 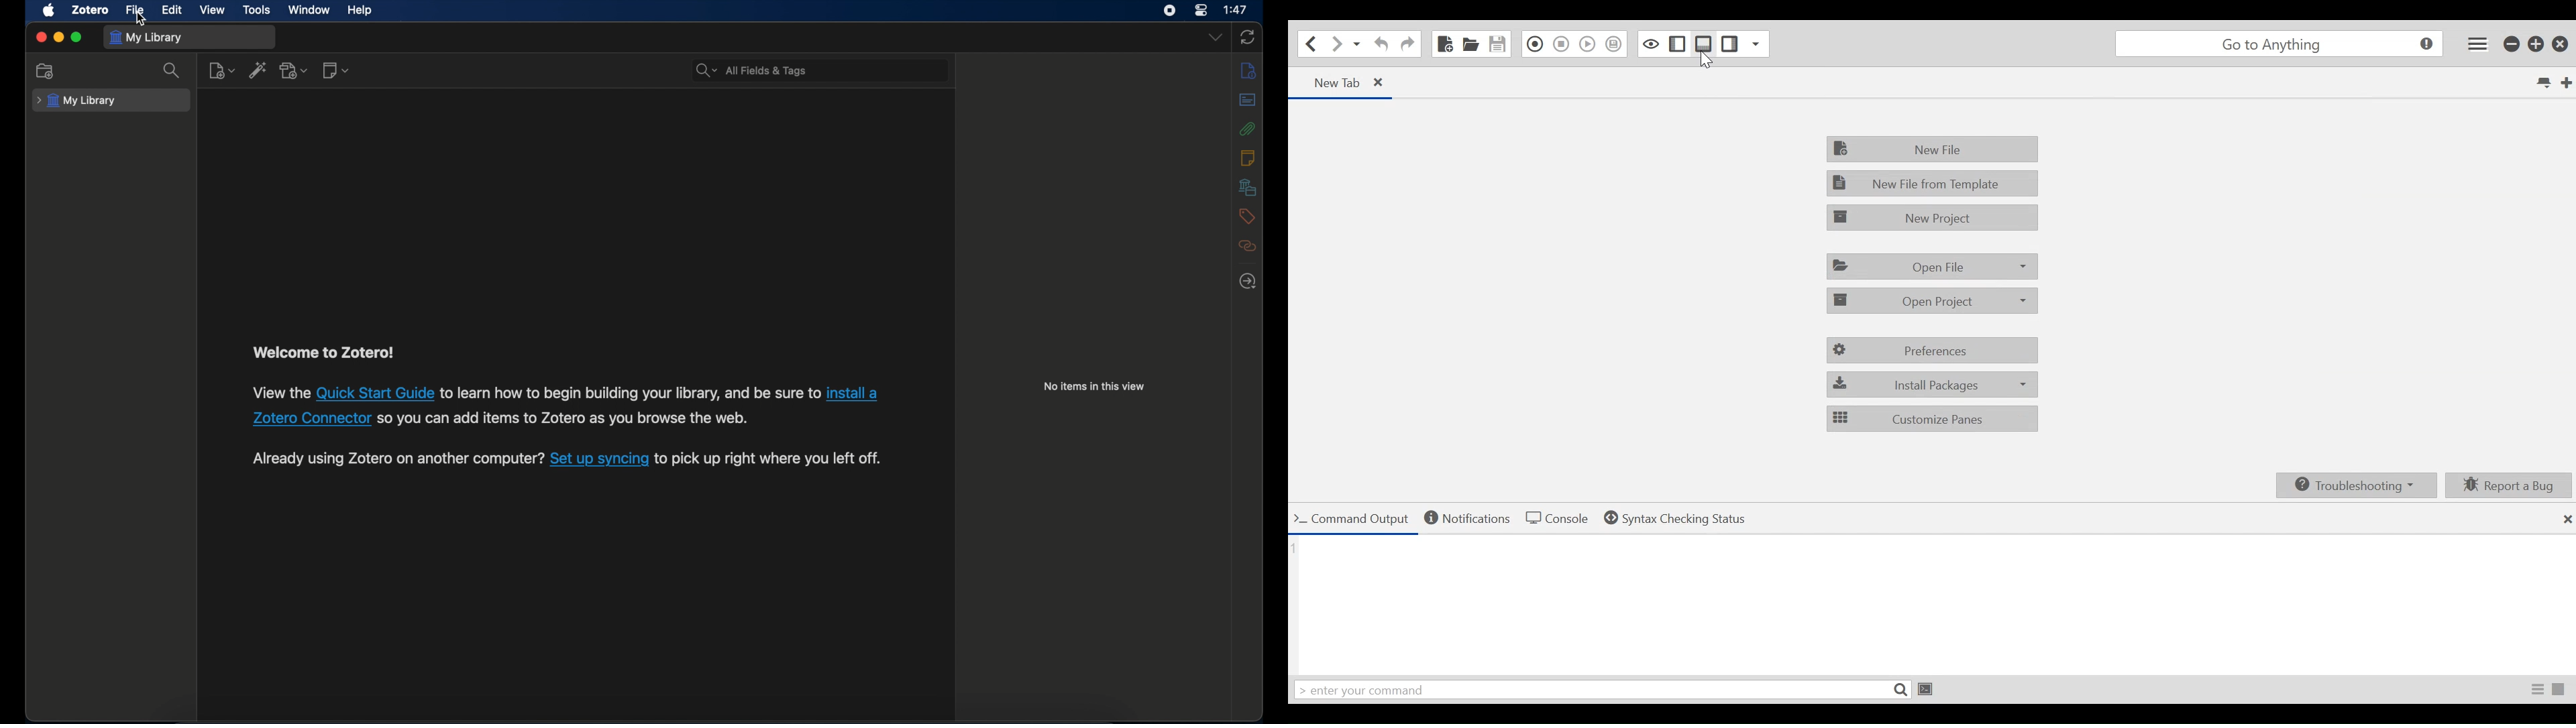 What do you see at coordinates (258, 70) in the screenshot?
I see `add item by identifier` at bounding box center [258, 70].